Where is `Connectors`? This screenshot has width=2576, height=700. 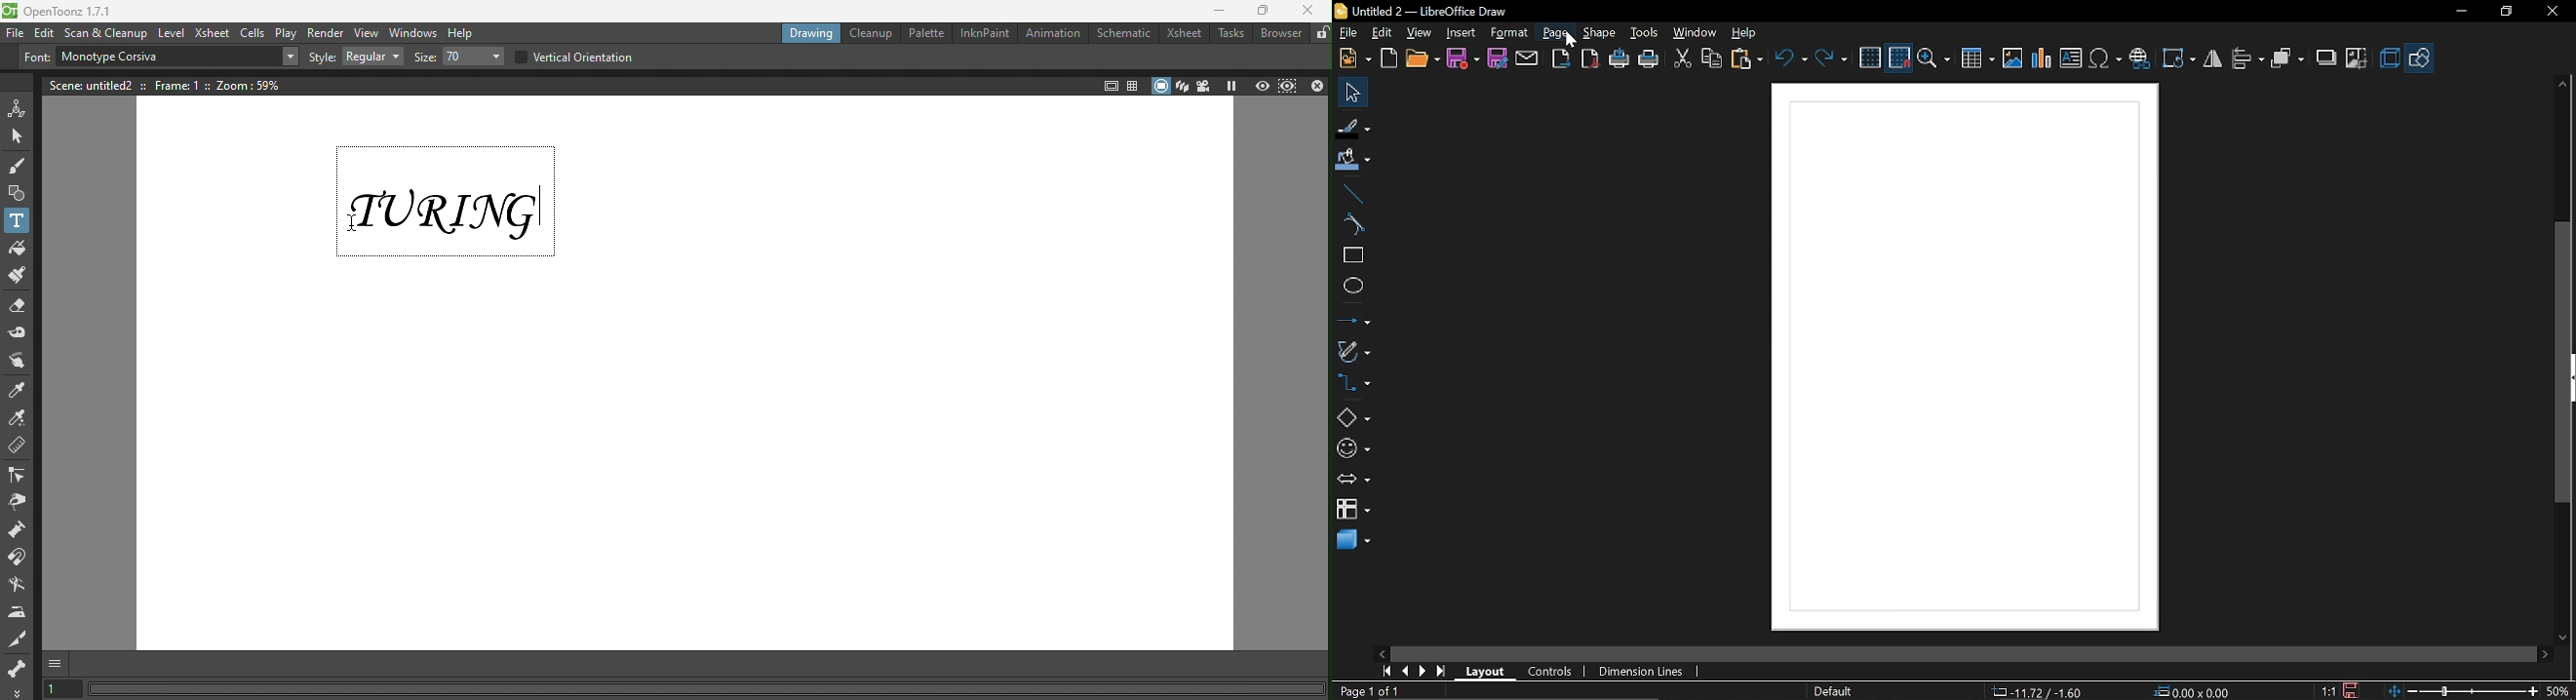 Connectors is located at coordinates (1353, 382).